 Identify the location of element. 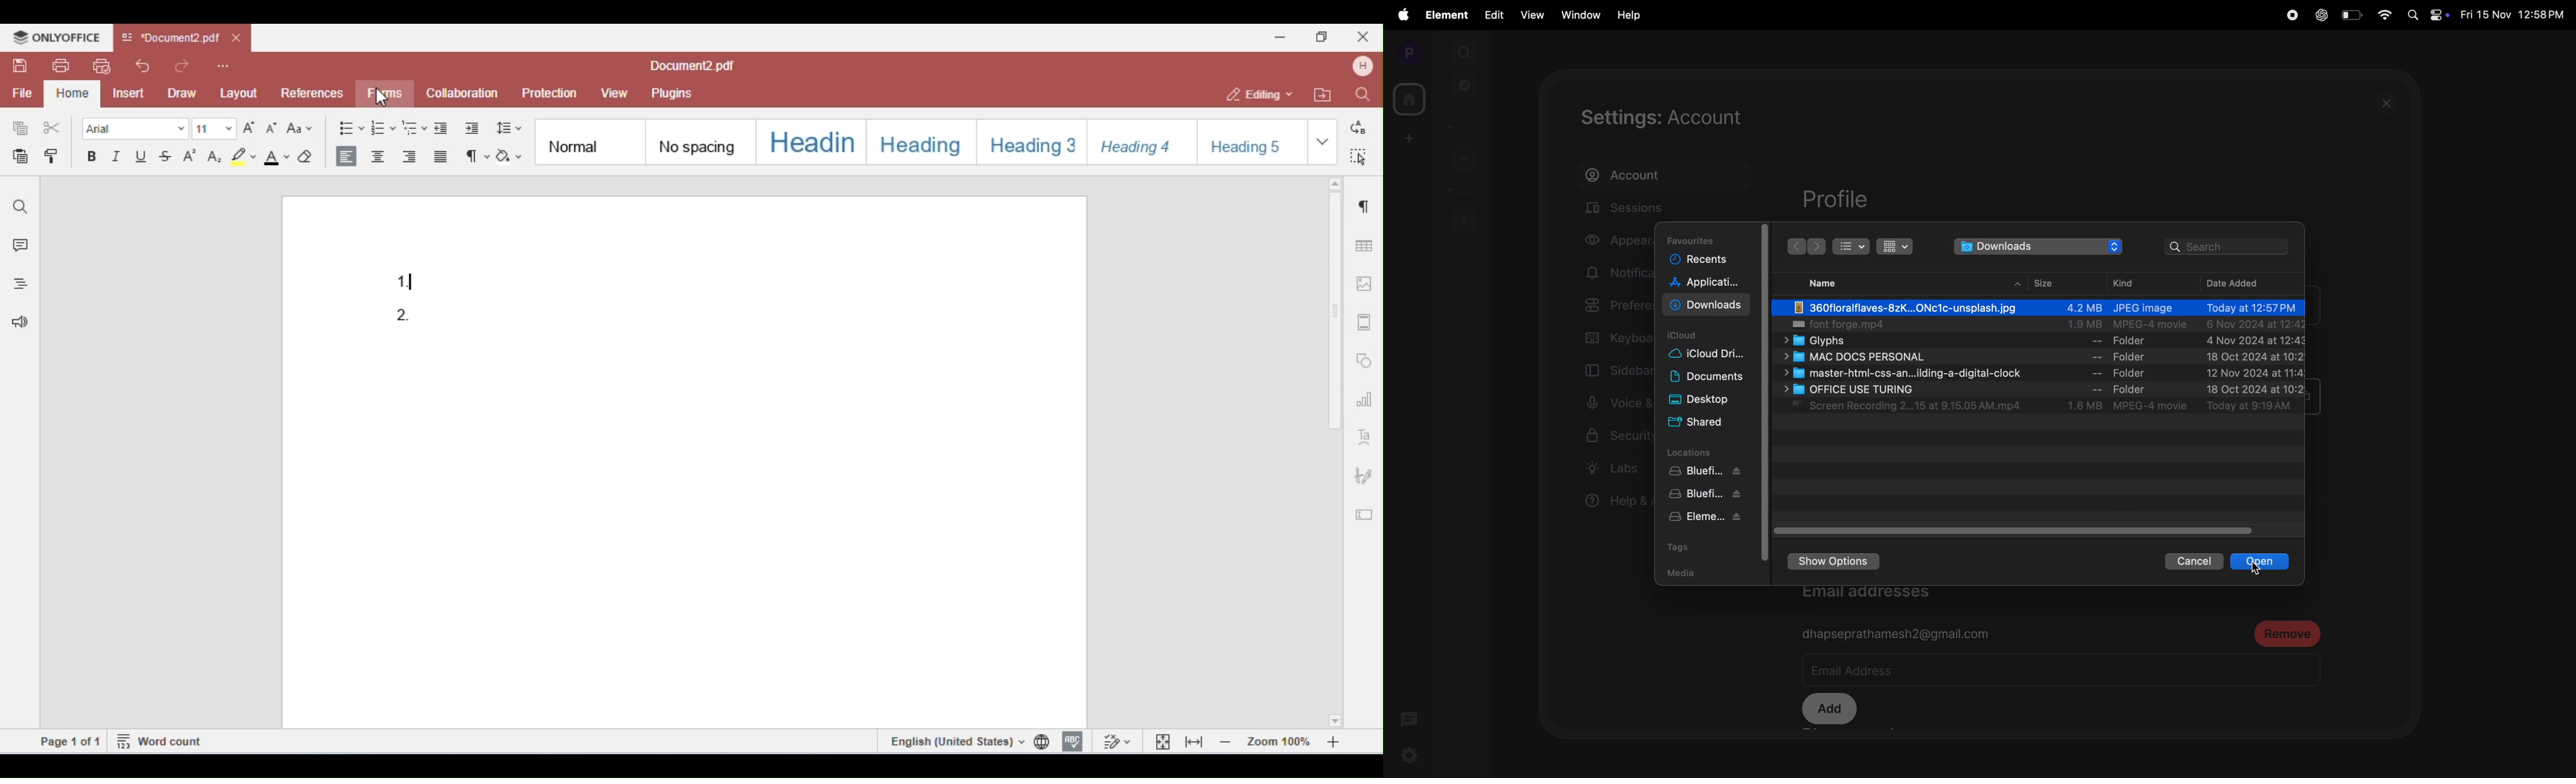
(1448, 15).